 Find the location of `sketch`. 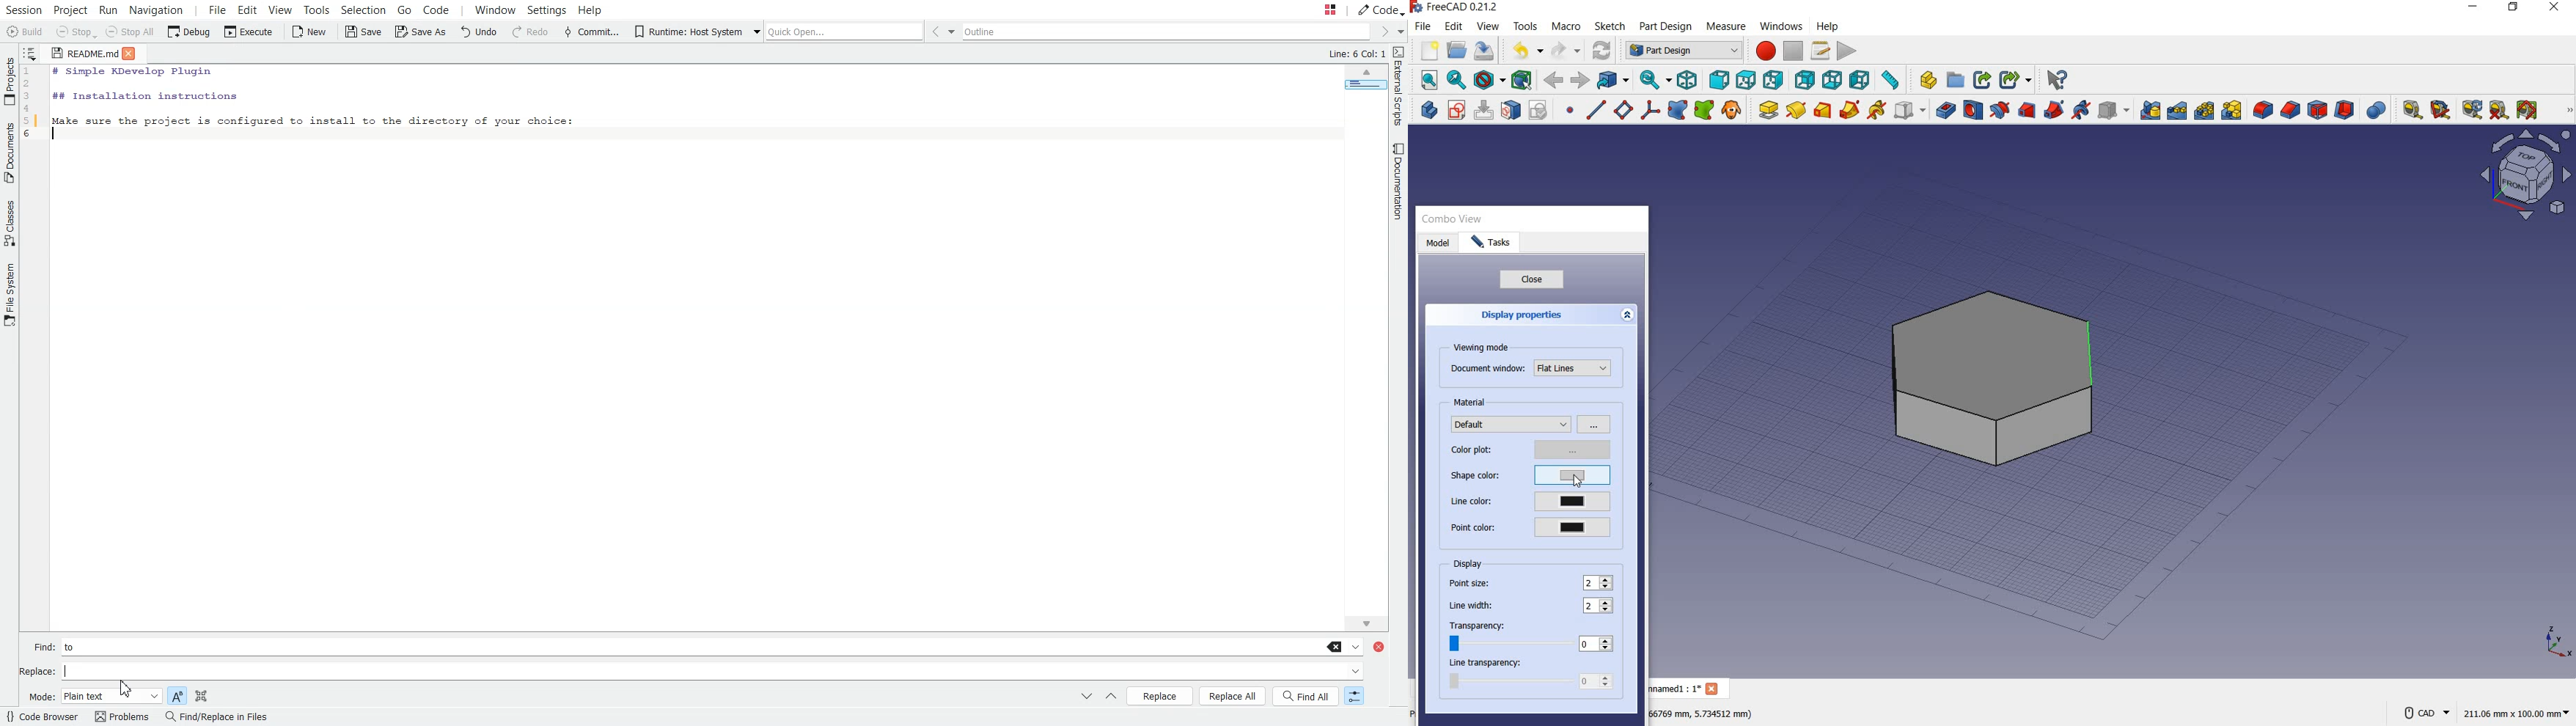

sketch is located at coordinates (1609, 26).